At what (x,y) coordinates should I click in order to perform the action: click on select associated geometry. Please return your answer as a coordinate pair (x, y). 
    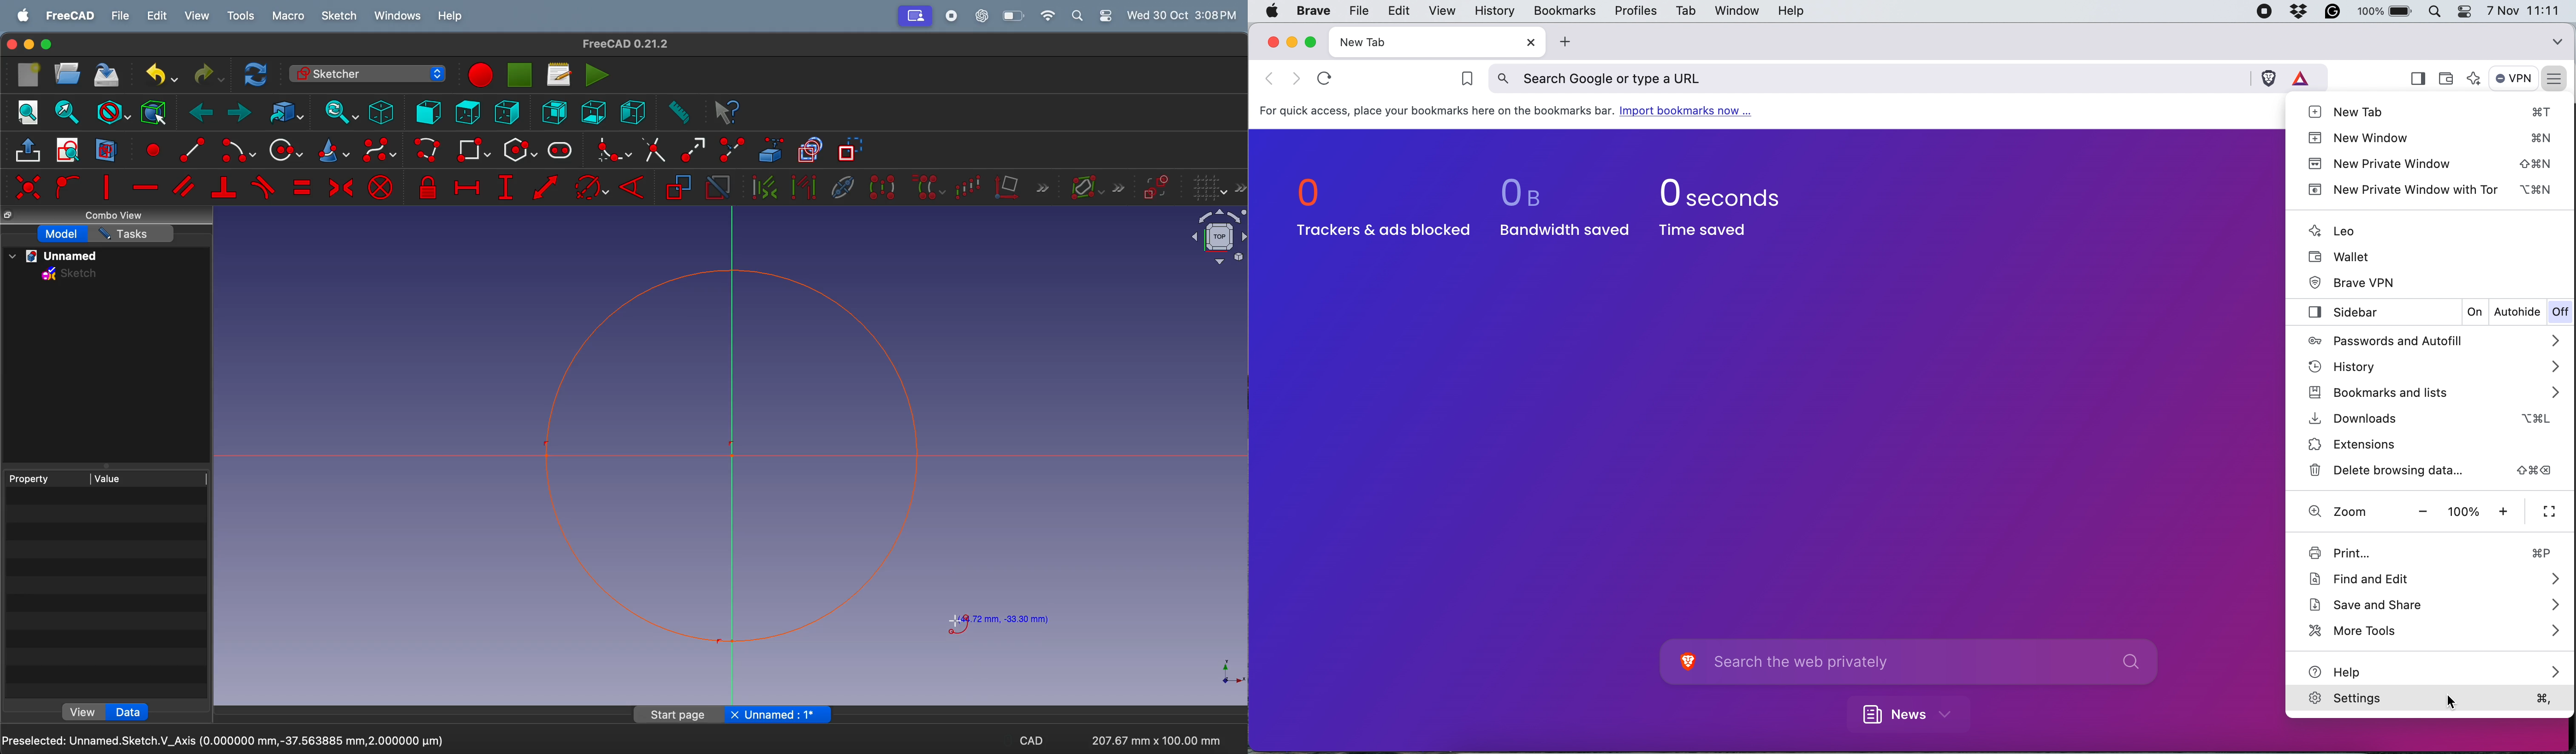
    Looking at the image, I should click on (803, 188).